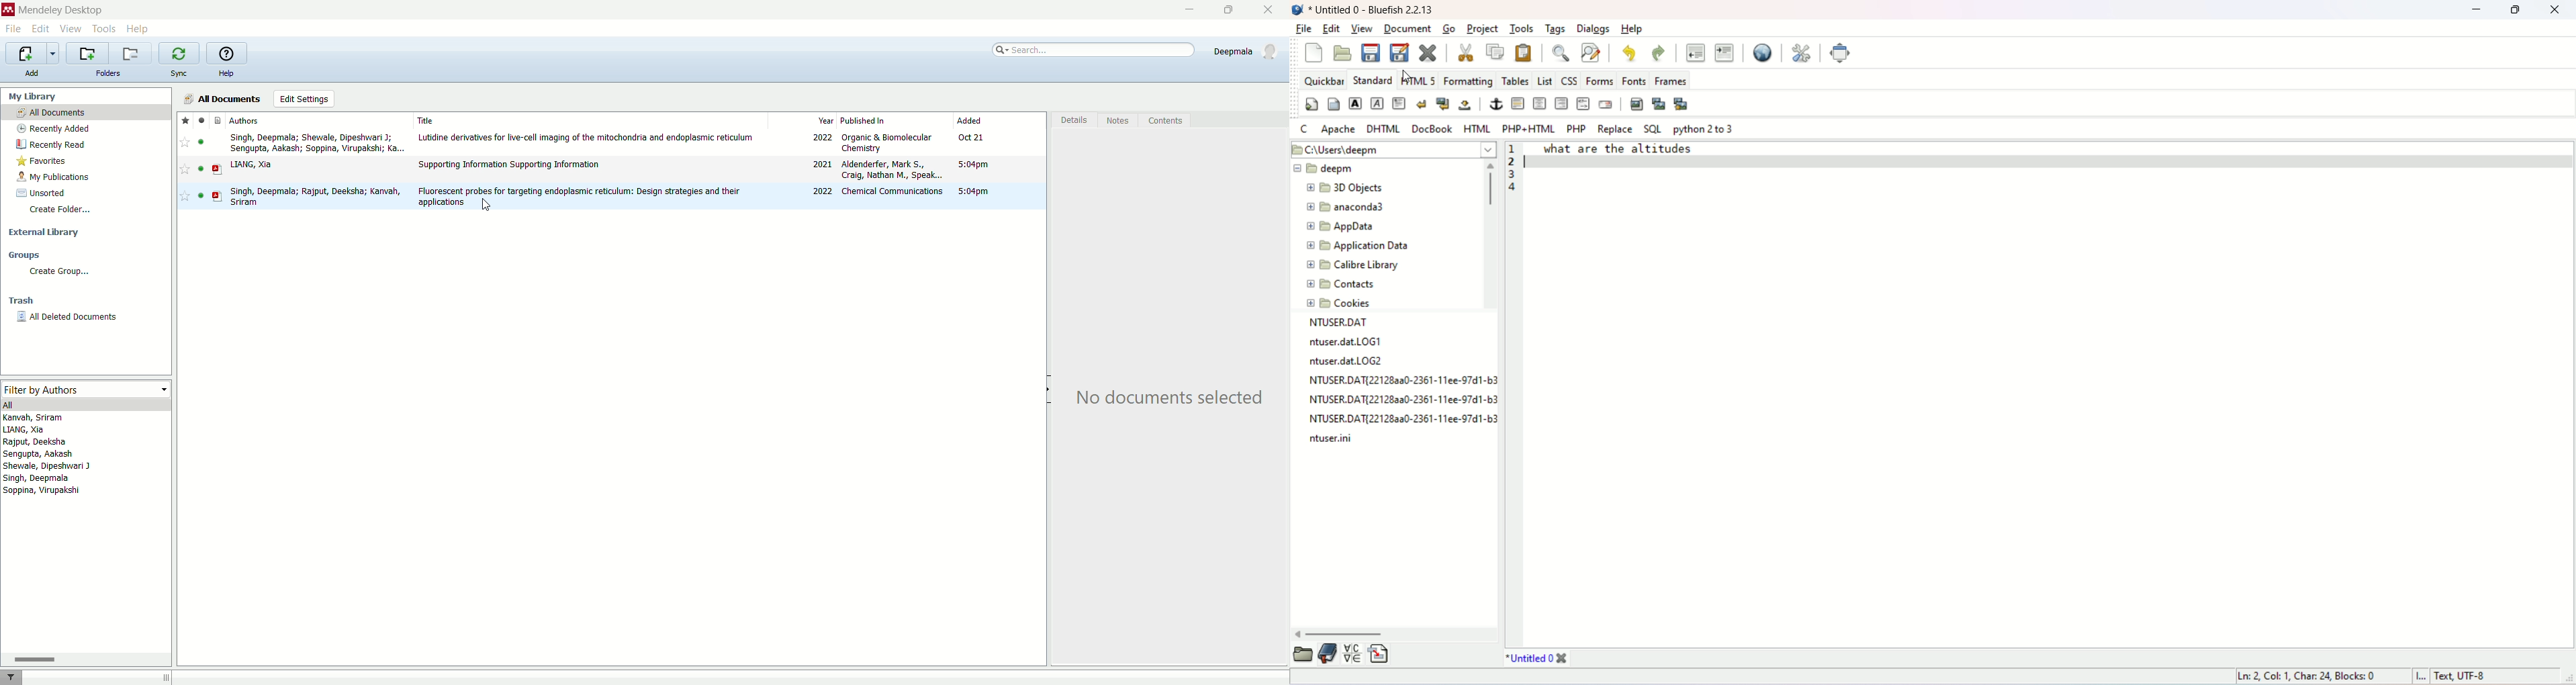 The image size is (2576, 700). What do you see at coordinates (1344, 189) in the screenshot?
I see `3D objects` at bounding box center [1344, 189].